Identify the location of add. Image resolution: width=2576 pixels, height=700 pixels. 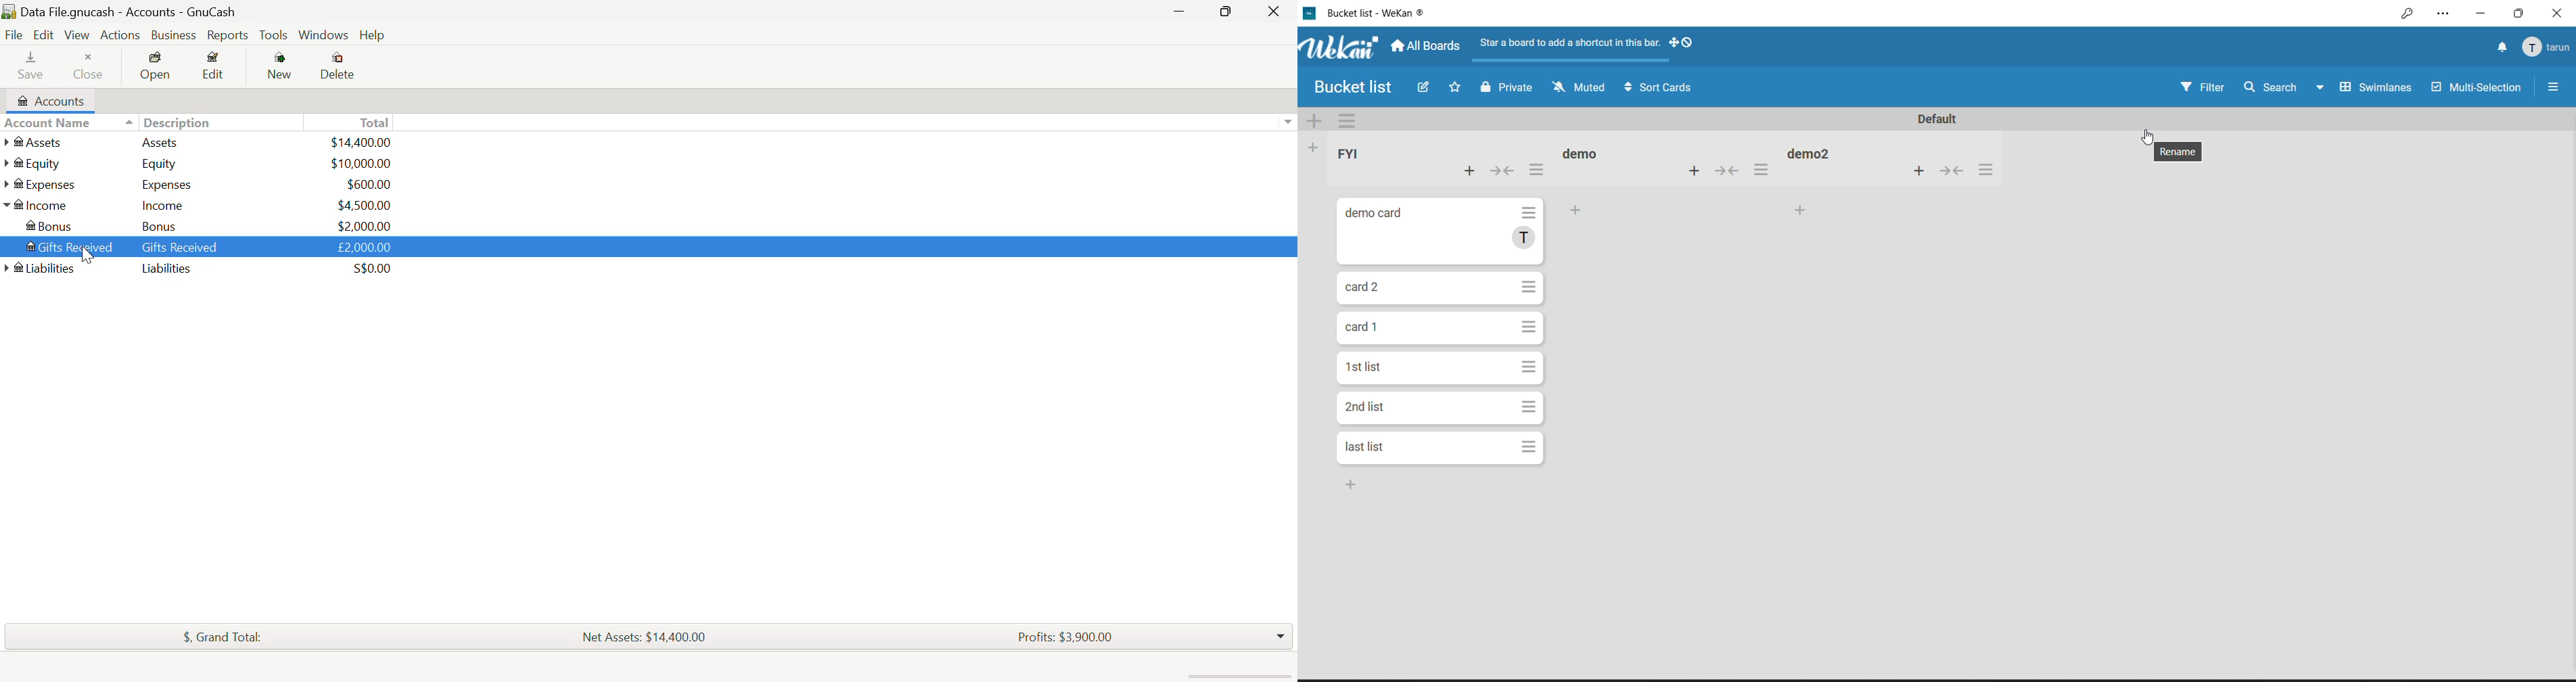
(1802, 210).